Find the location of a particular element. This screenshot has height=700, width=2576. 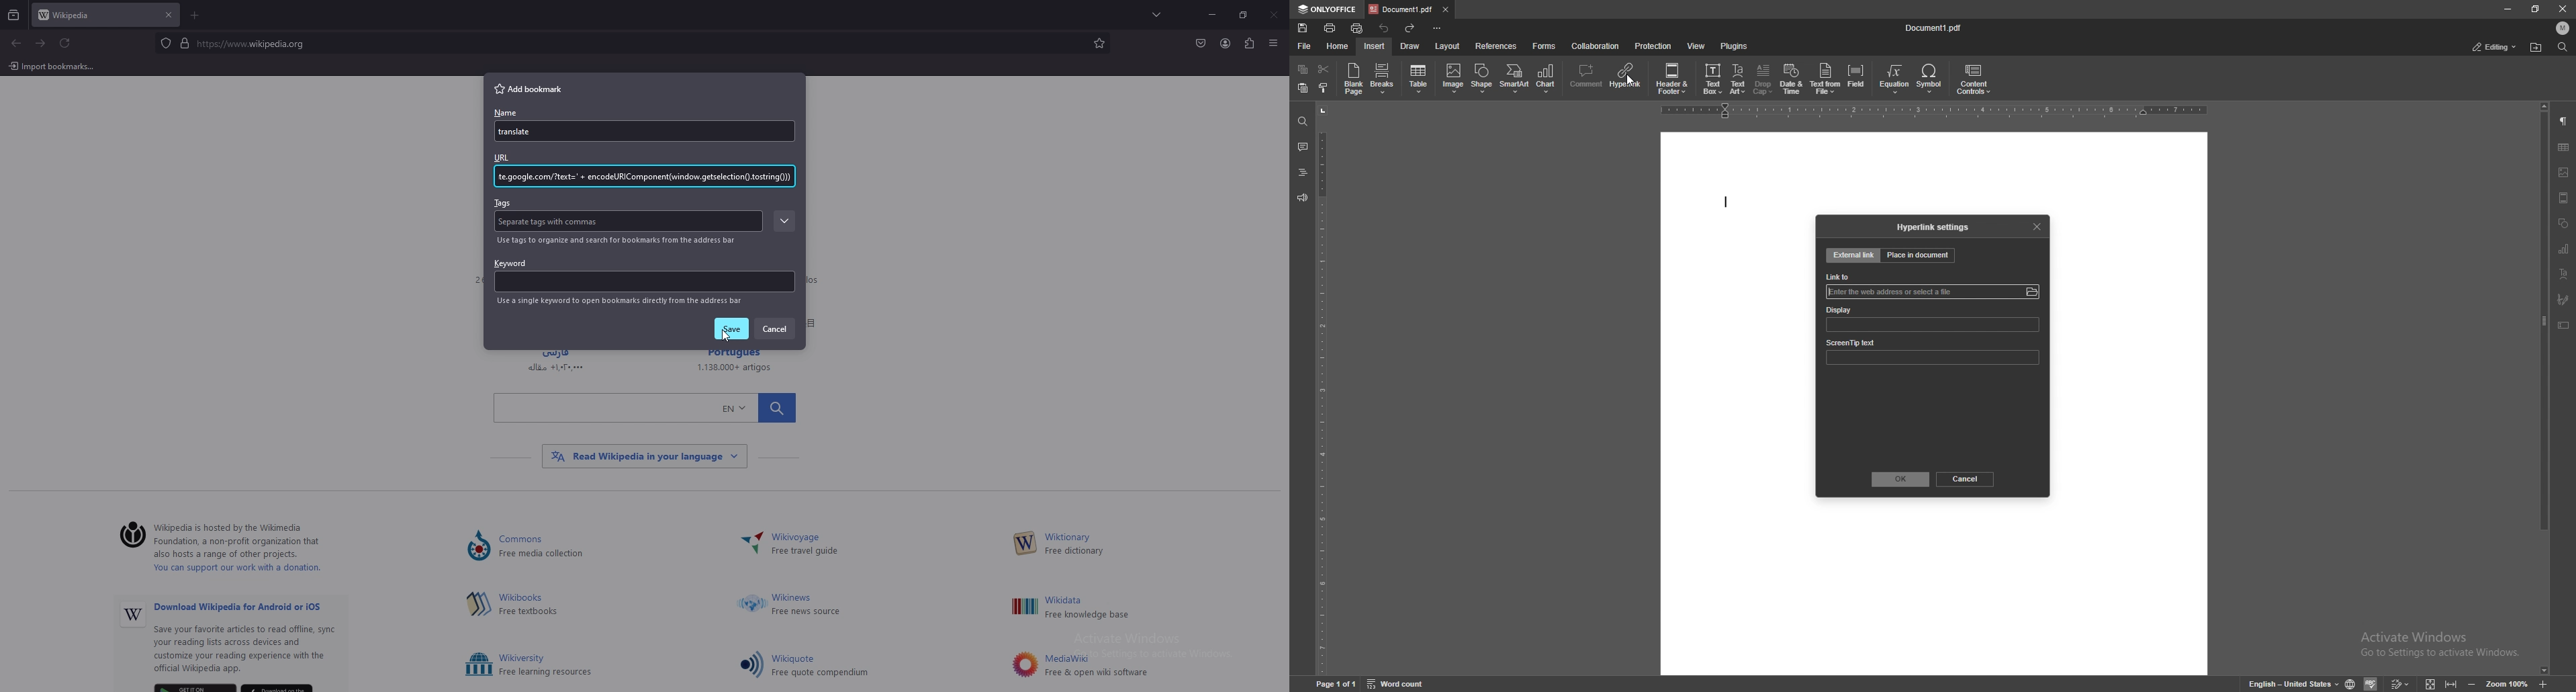

external link is located at coordinates (1854, 255).